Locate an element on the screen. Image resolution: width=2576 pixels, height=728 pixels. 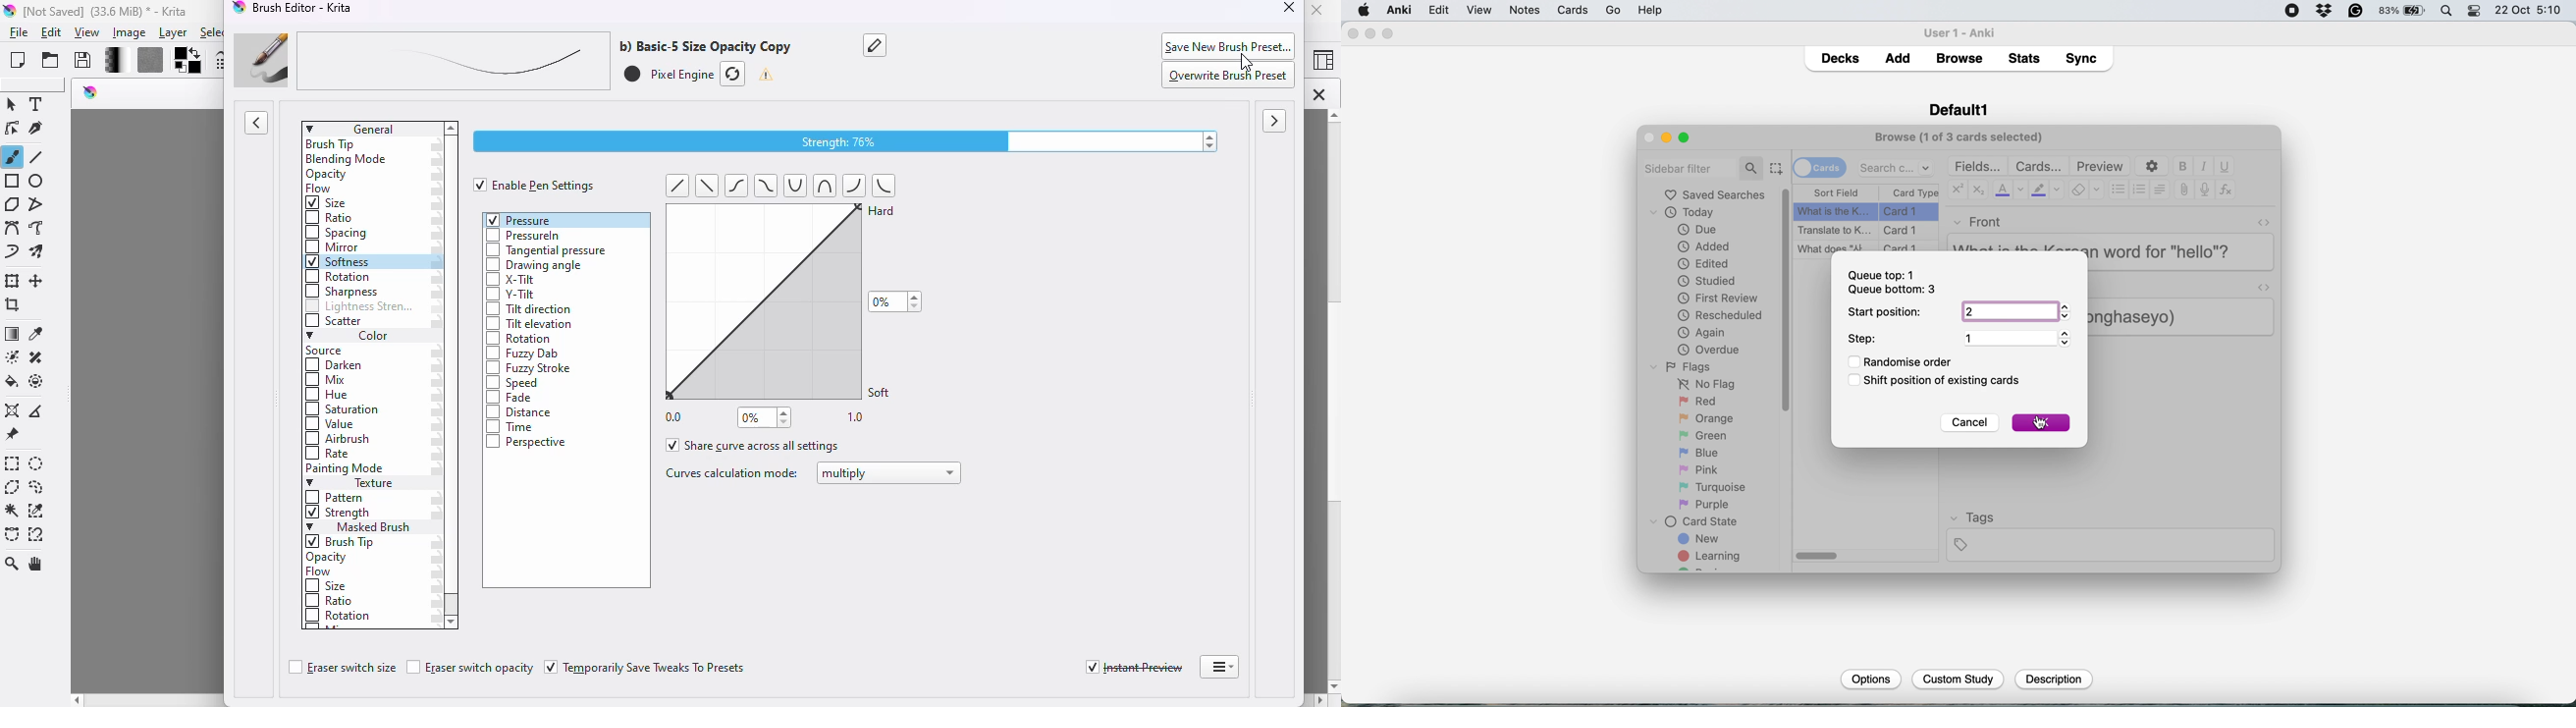
mirror is located at coordinates (335, 247).